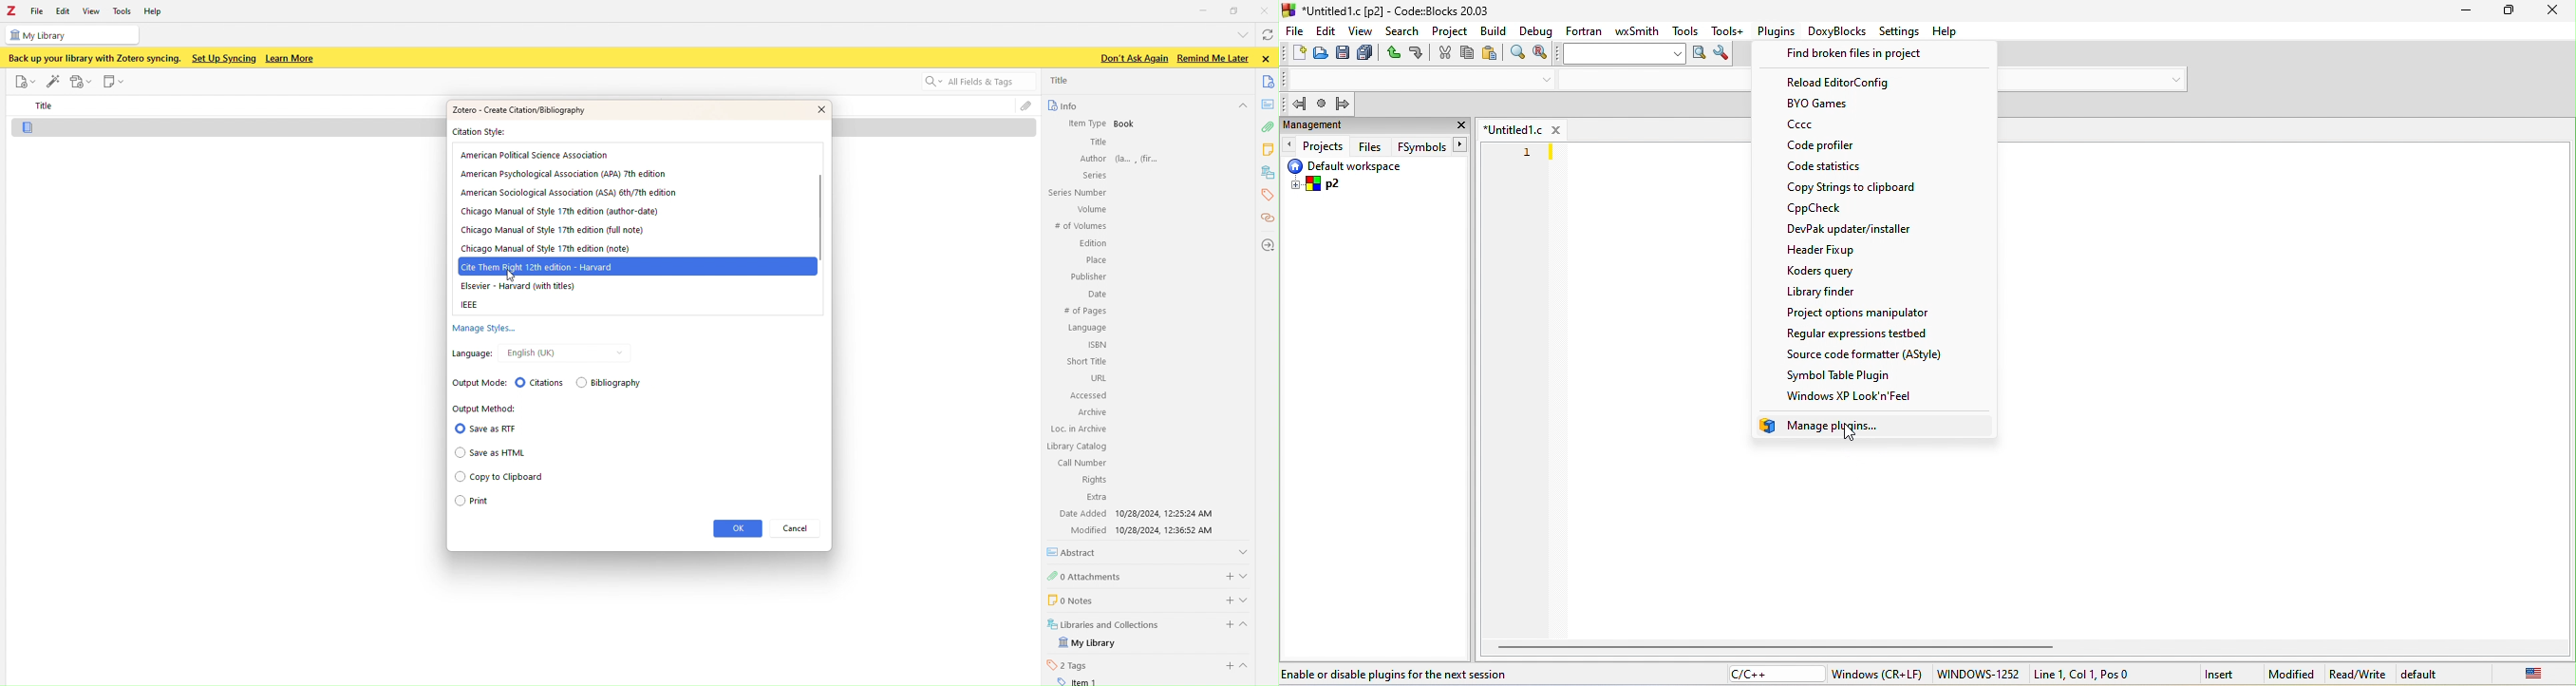 The width and height of the screenshot is (2576, 700). I want to click on # of Pages, so click(1084, 312).